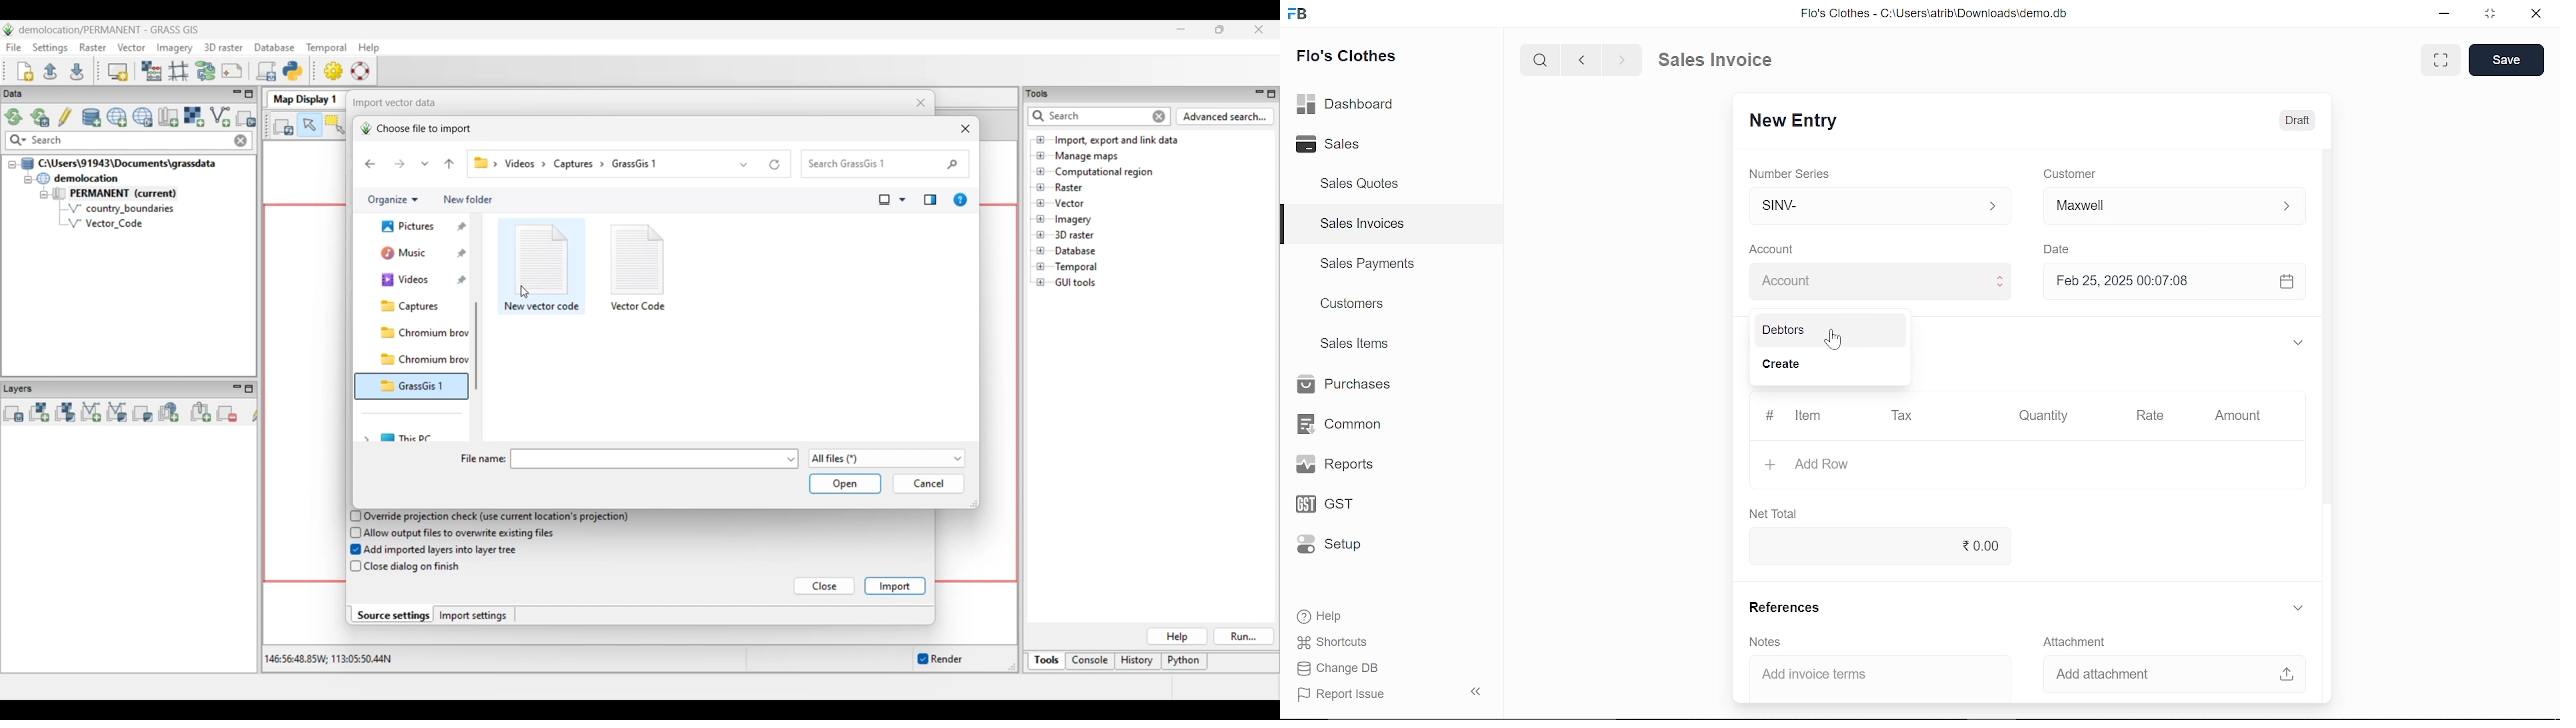 This screenshot has width=2576, height=728. What do you see at coordinates (2487, 15) in the screenshot?
I see `restore down` at bounding box center [2487, 15].